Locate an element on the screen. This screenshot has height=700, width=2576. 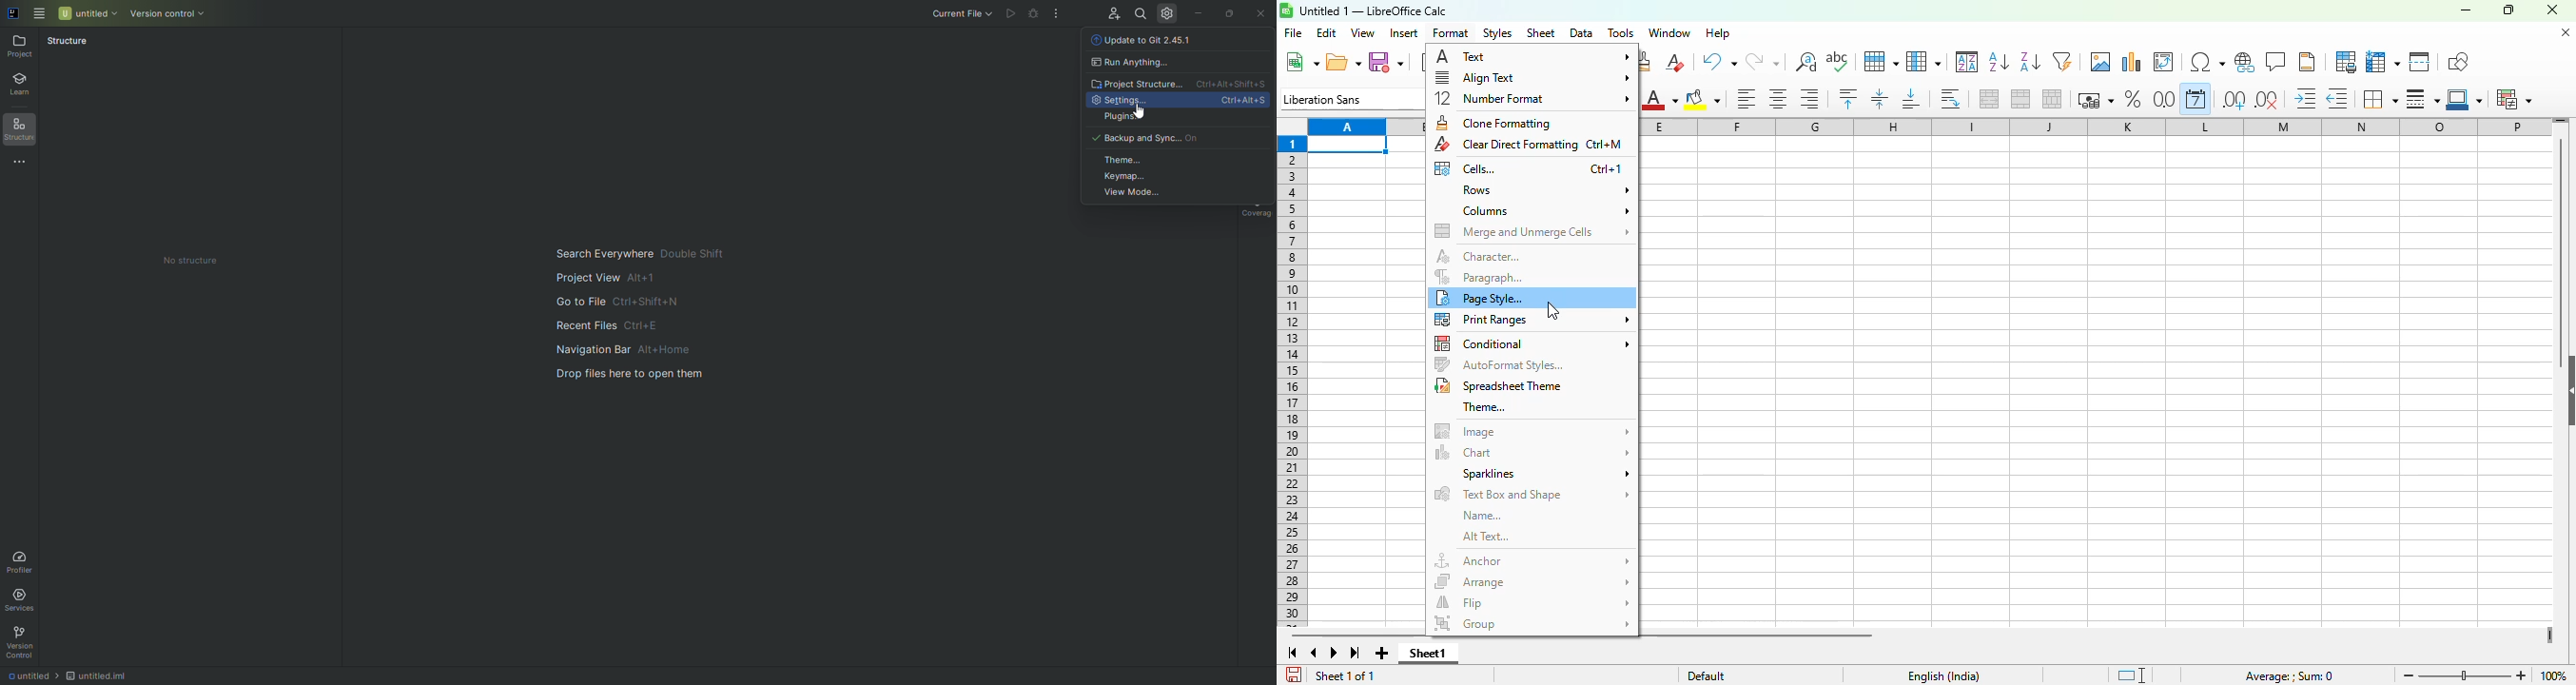
insert or edit pivot table is located at coordinates (2165, 62).